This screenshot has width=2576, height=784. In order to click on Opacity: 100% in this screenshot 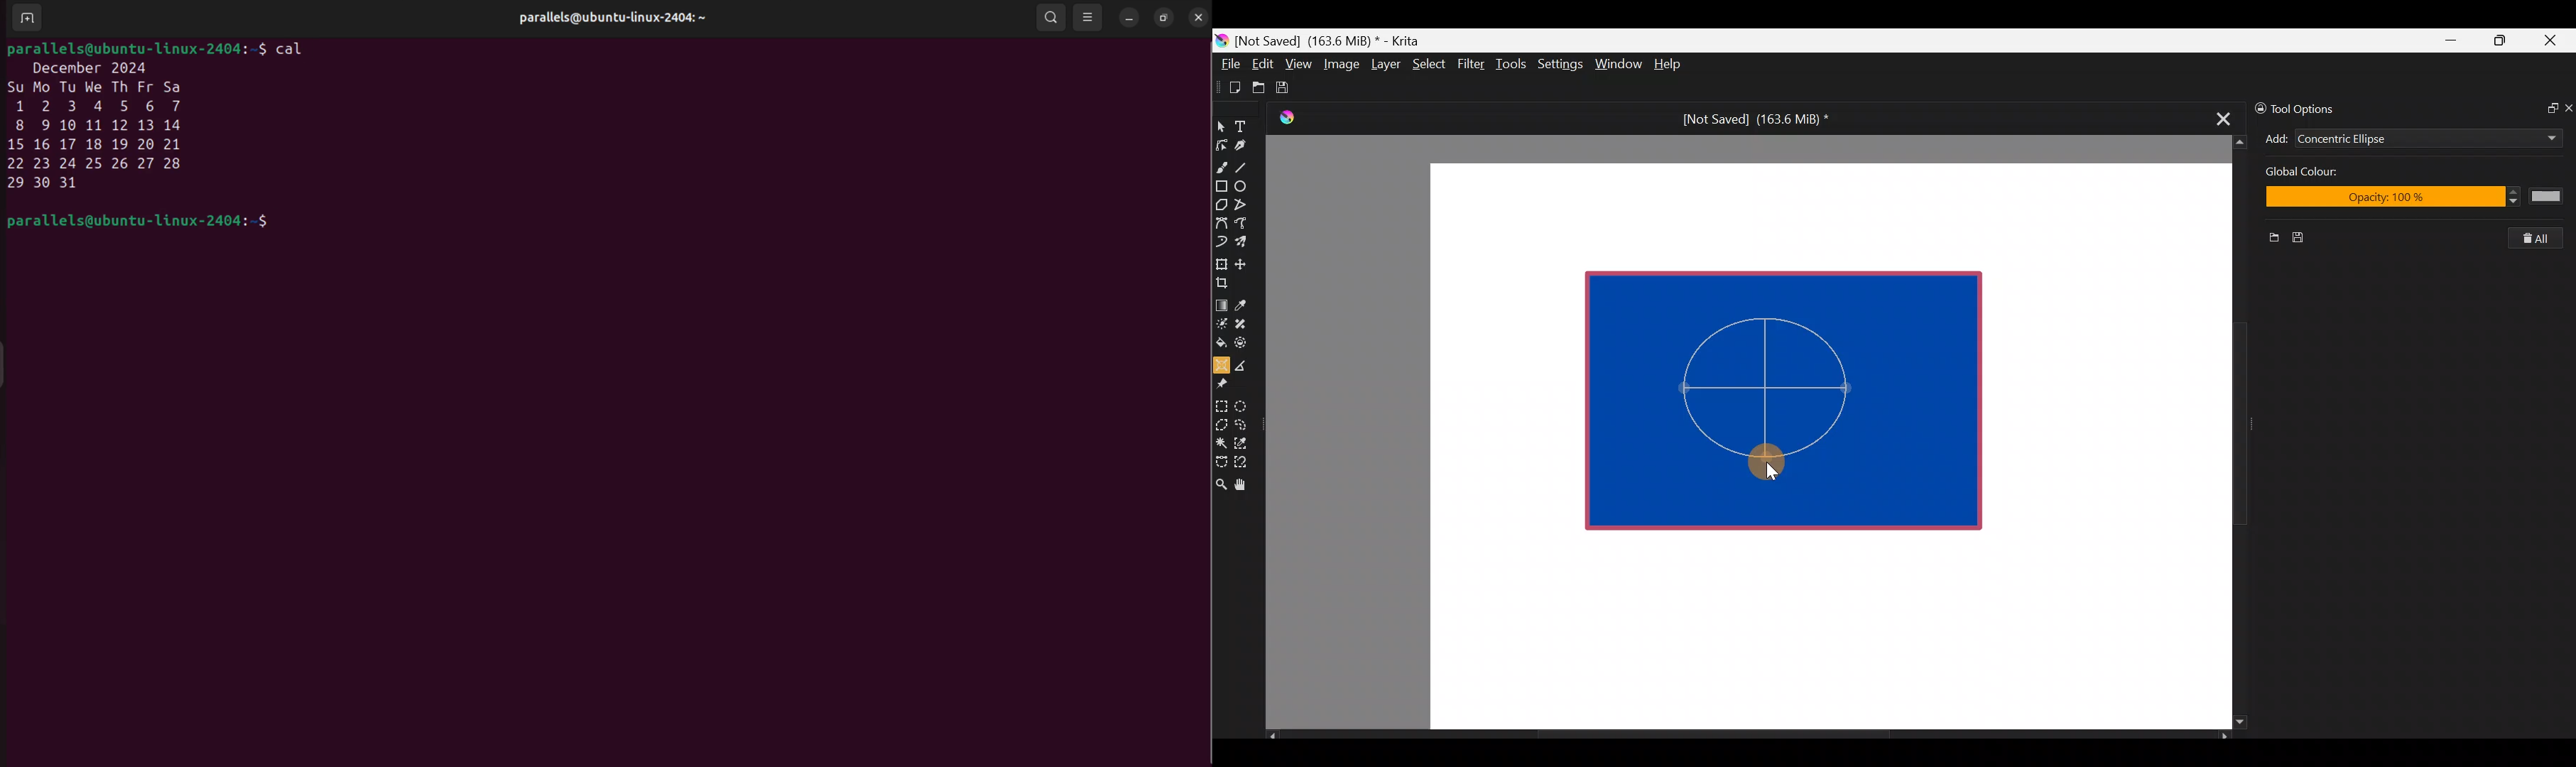, I will do `click(2411, 198)`.